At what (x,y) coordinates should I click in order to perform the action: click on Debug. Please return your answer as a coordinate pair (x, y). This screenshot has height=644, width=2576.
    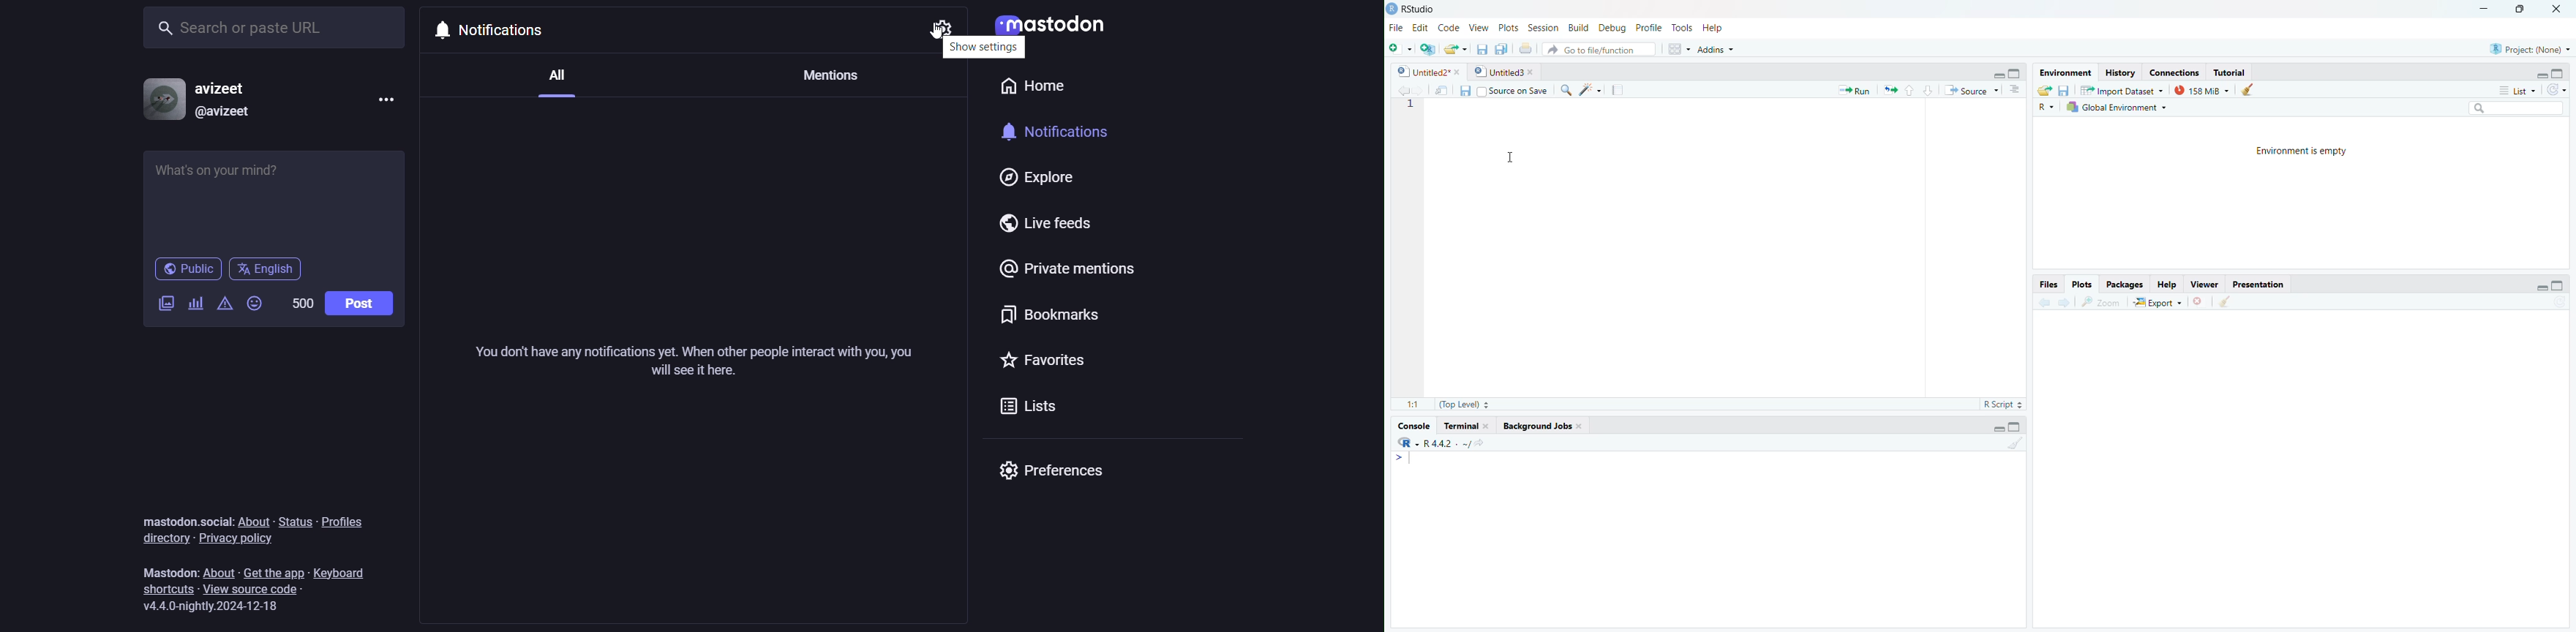
    Looking at the image, I should click on (1612, 26).